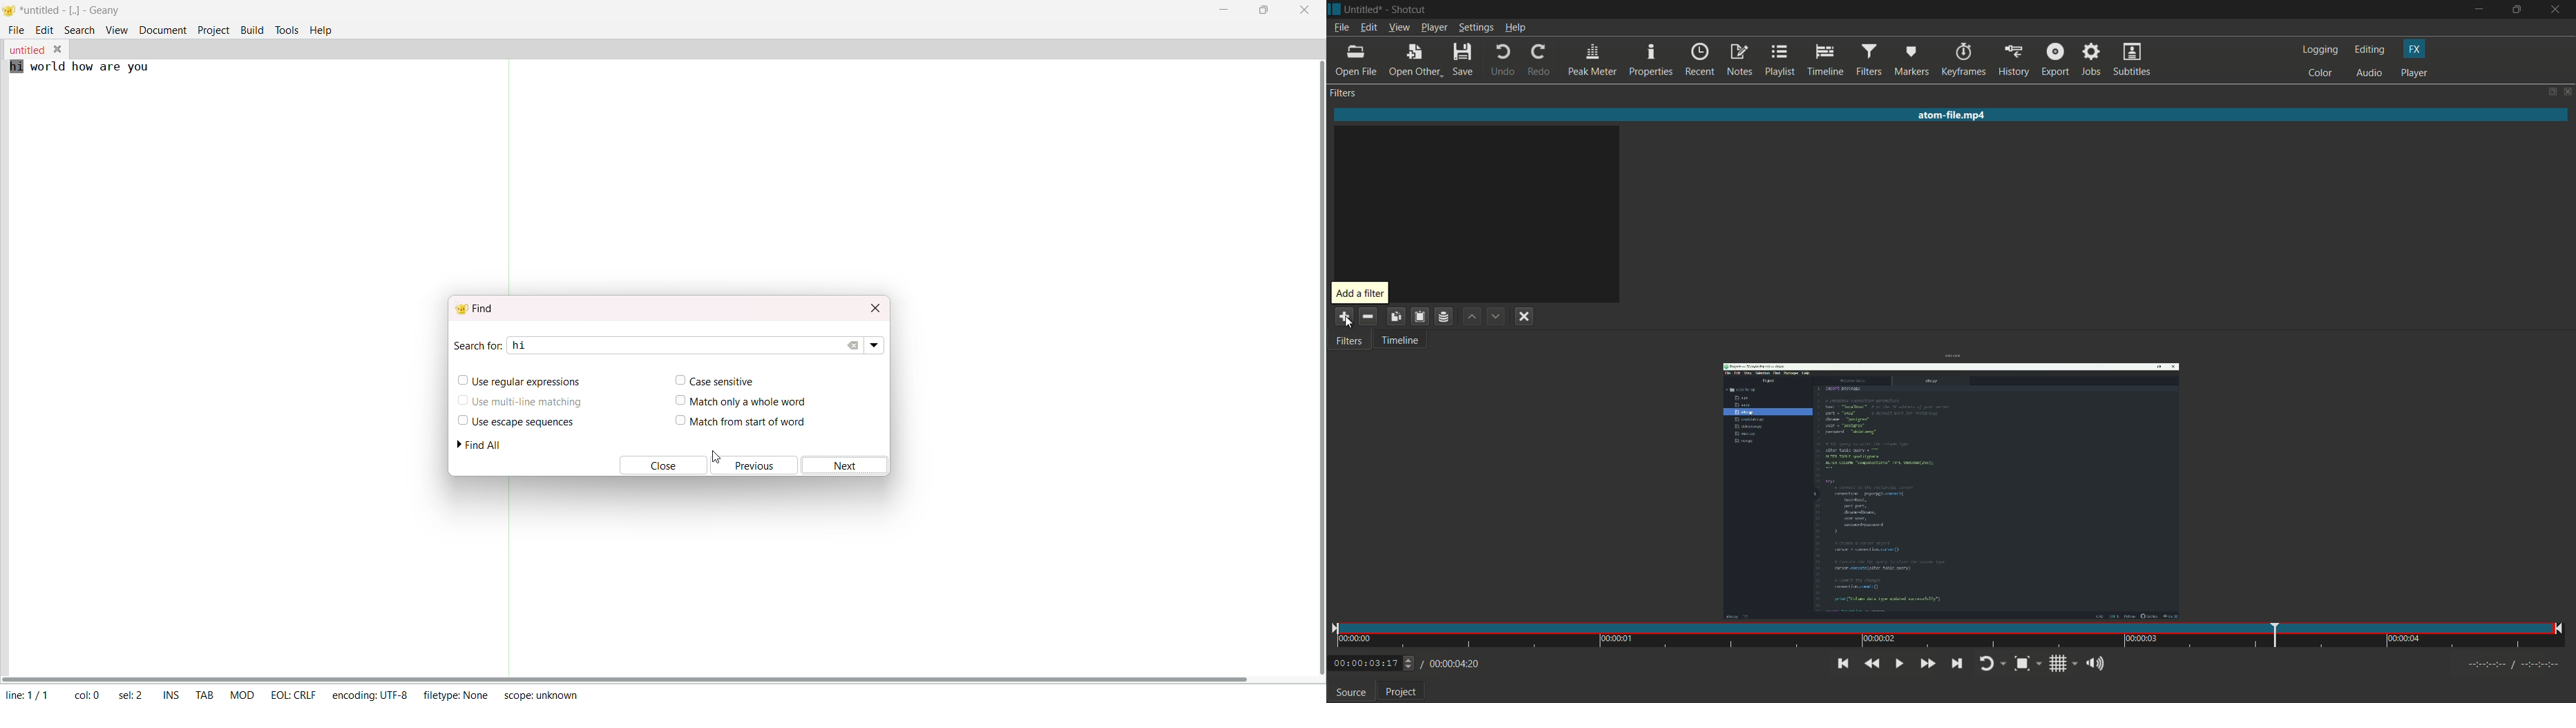  I want to click on separator, so click(512, 575).